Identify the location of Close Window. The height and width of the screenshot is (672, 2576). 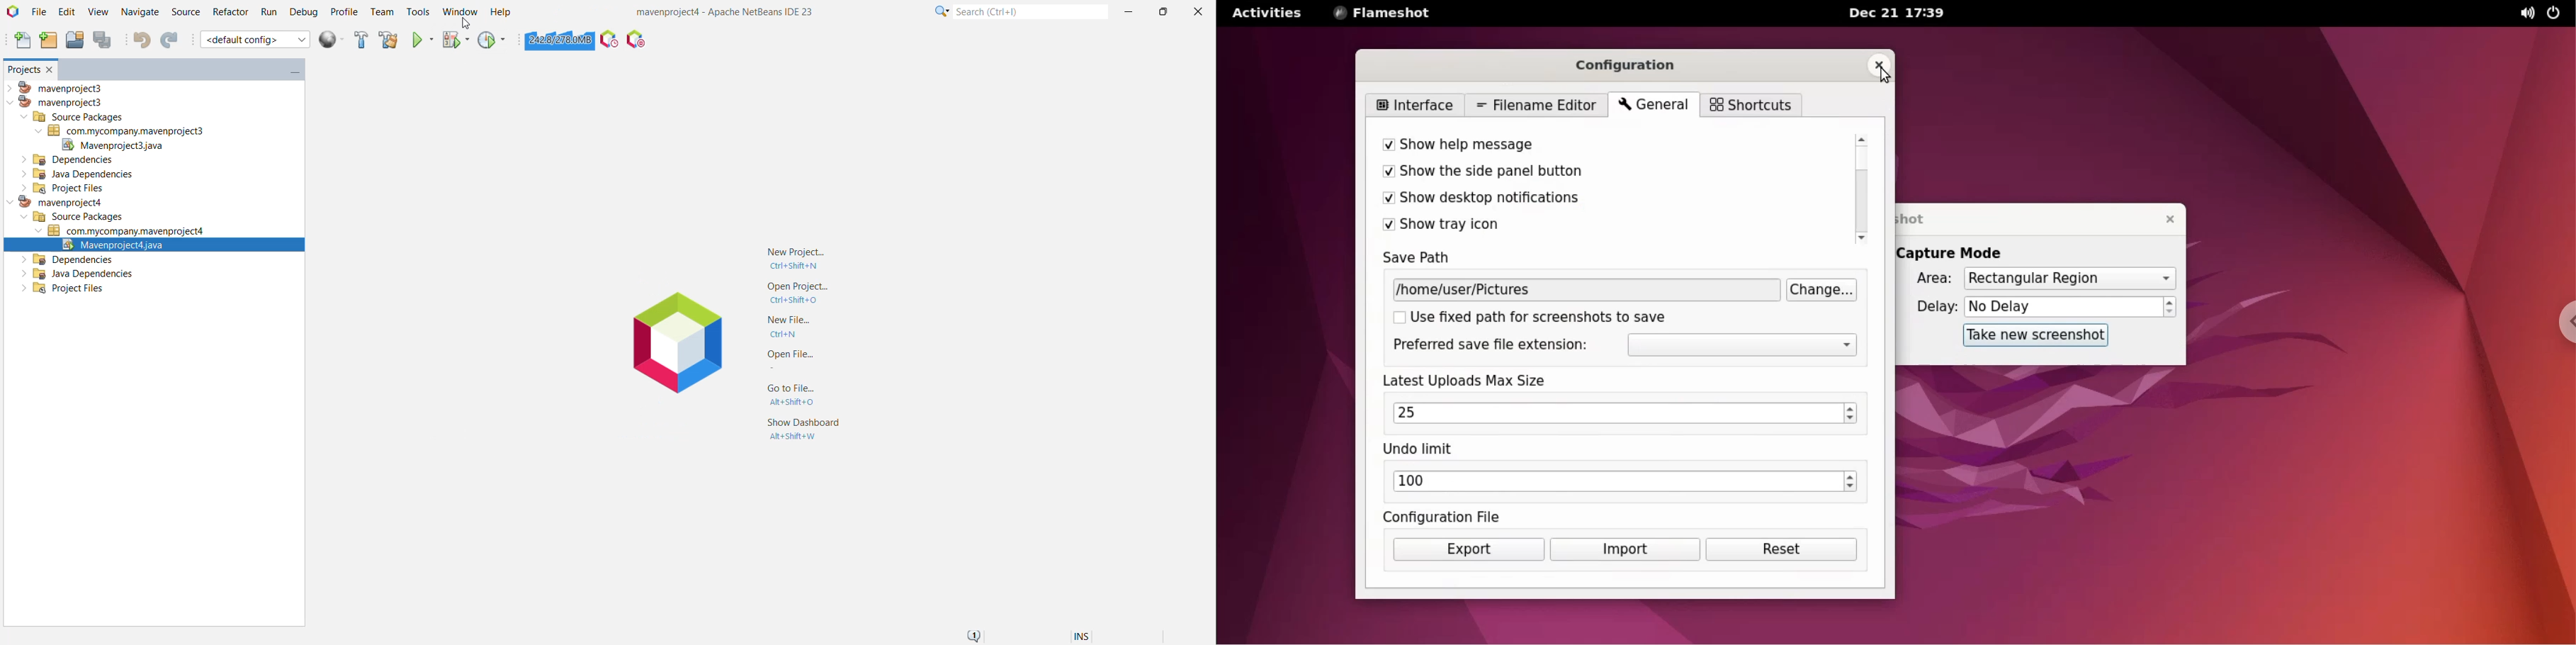
(51, 69).